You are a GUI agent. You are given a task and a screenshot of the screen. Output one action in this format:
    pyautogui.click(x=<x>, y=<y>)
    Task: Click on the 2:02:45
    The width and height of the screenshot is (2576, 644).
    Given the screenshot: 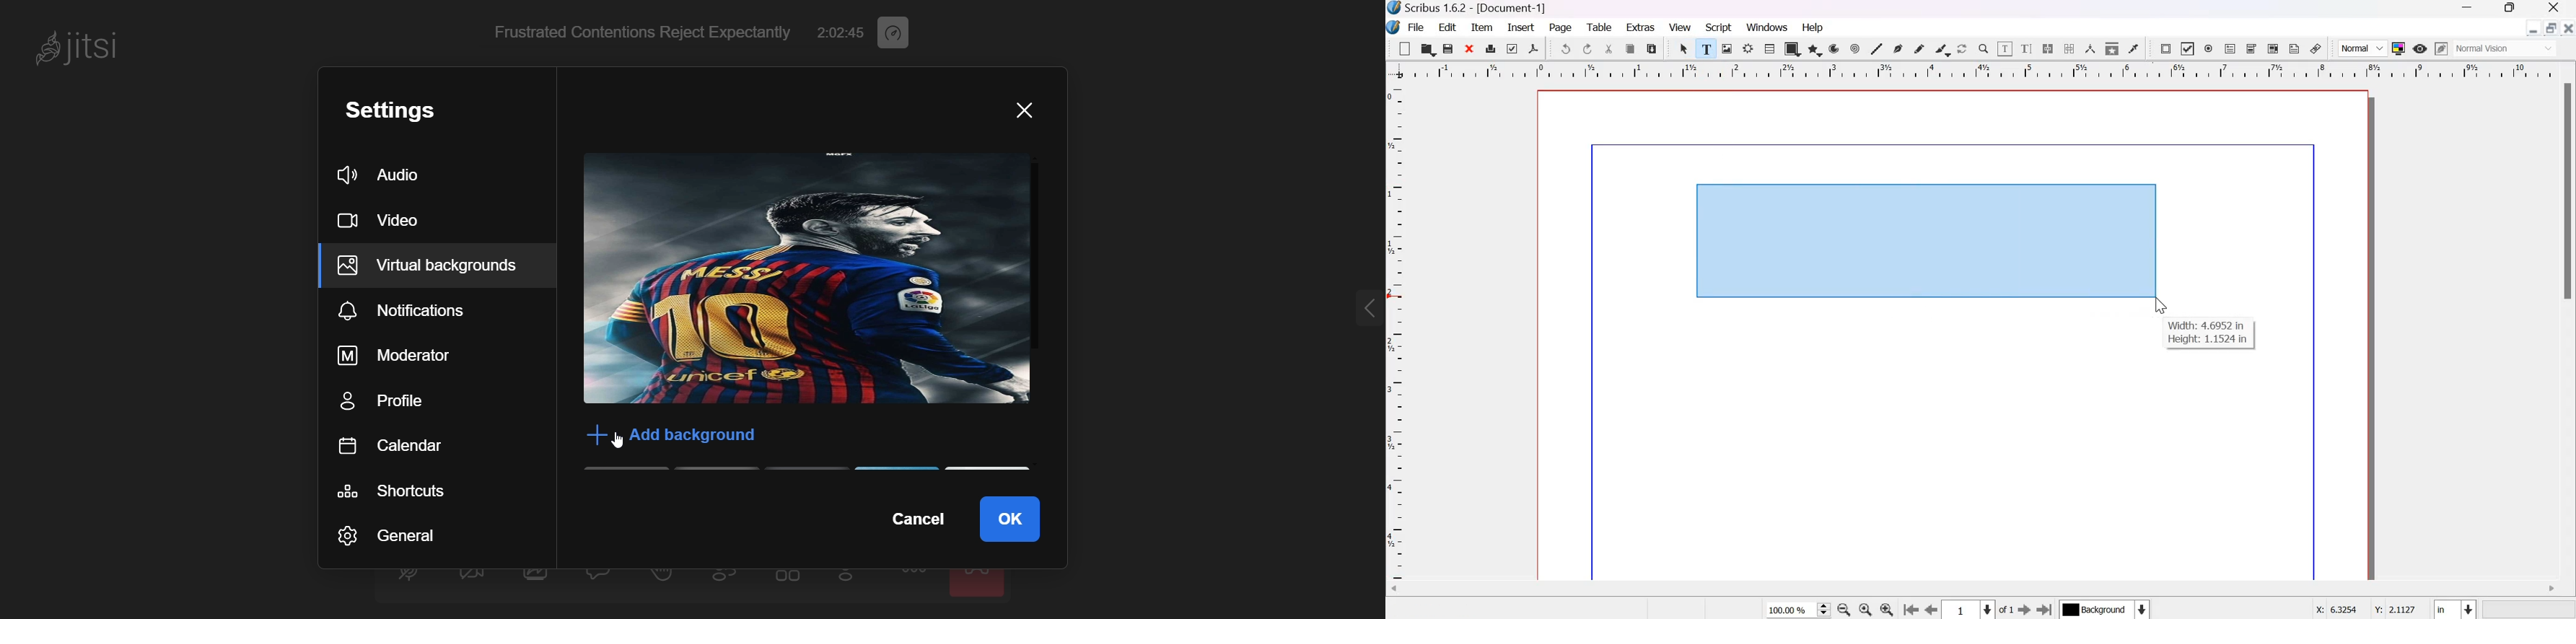 What is the action you would take?
    pyautogui.click(x=843, y=30)
    